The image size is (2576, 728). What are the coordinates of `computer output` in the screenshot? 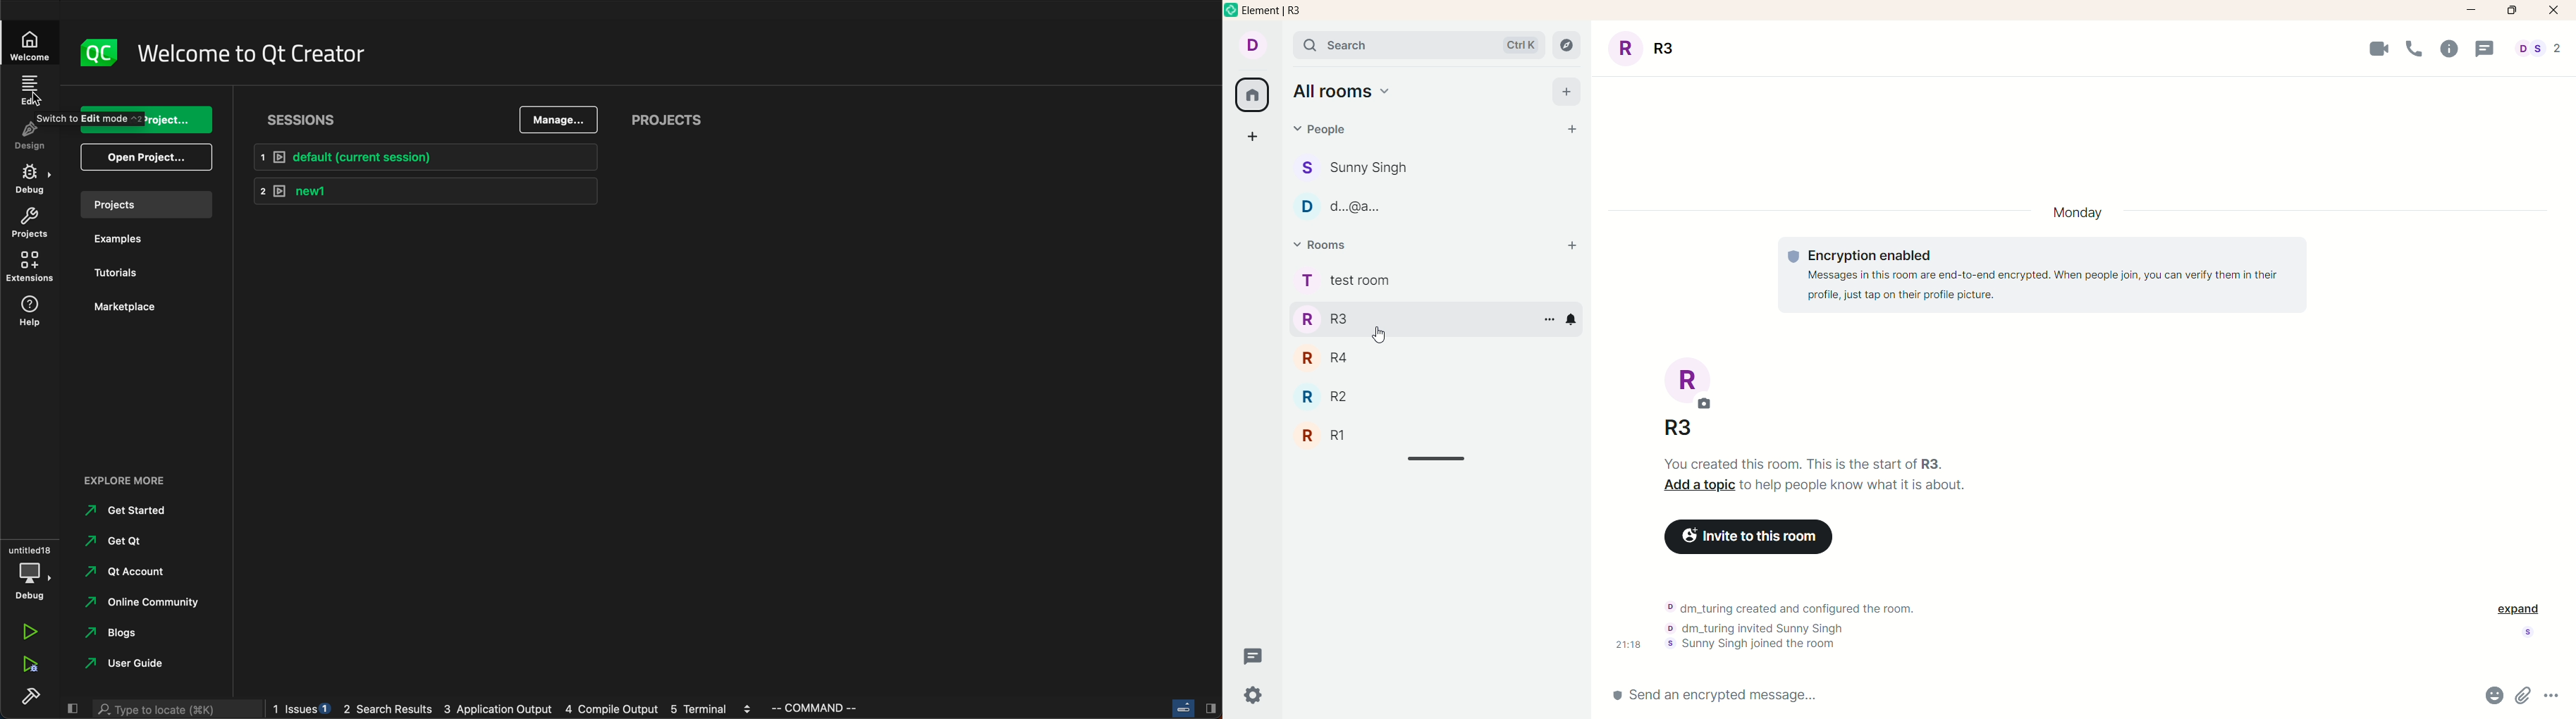 It's located at (612, 711).